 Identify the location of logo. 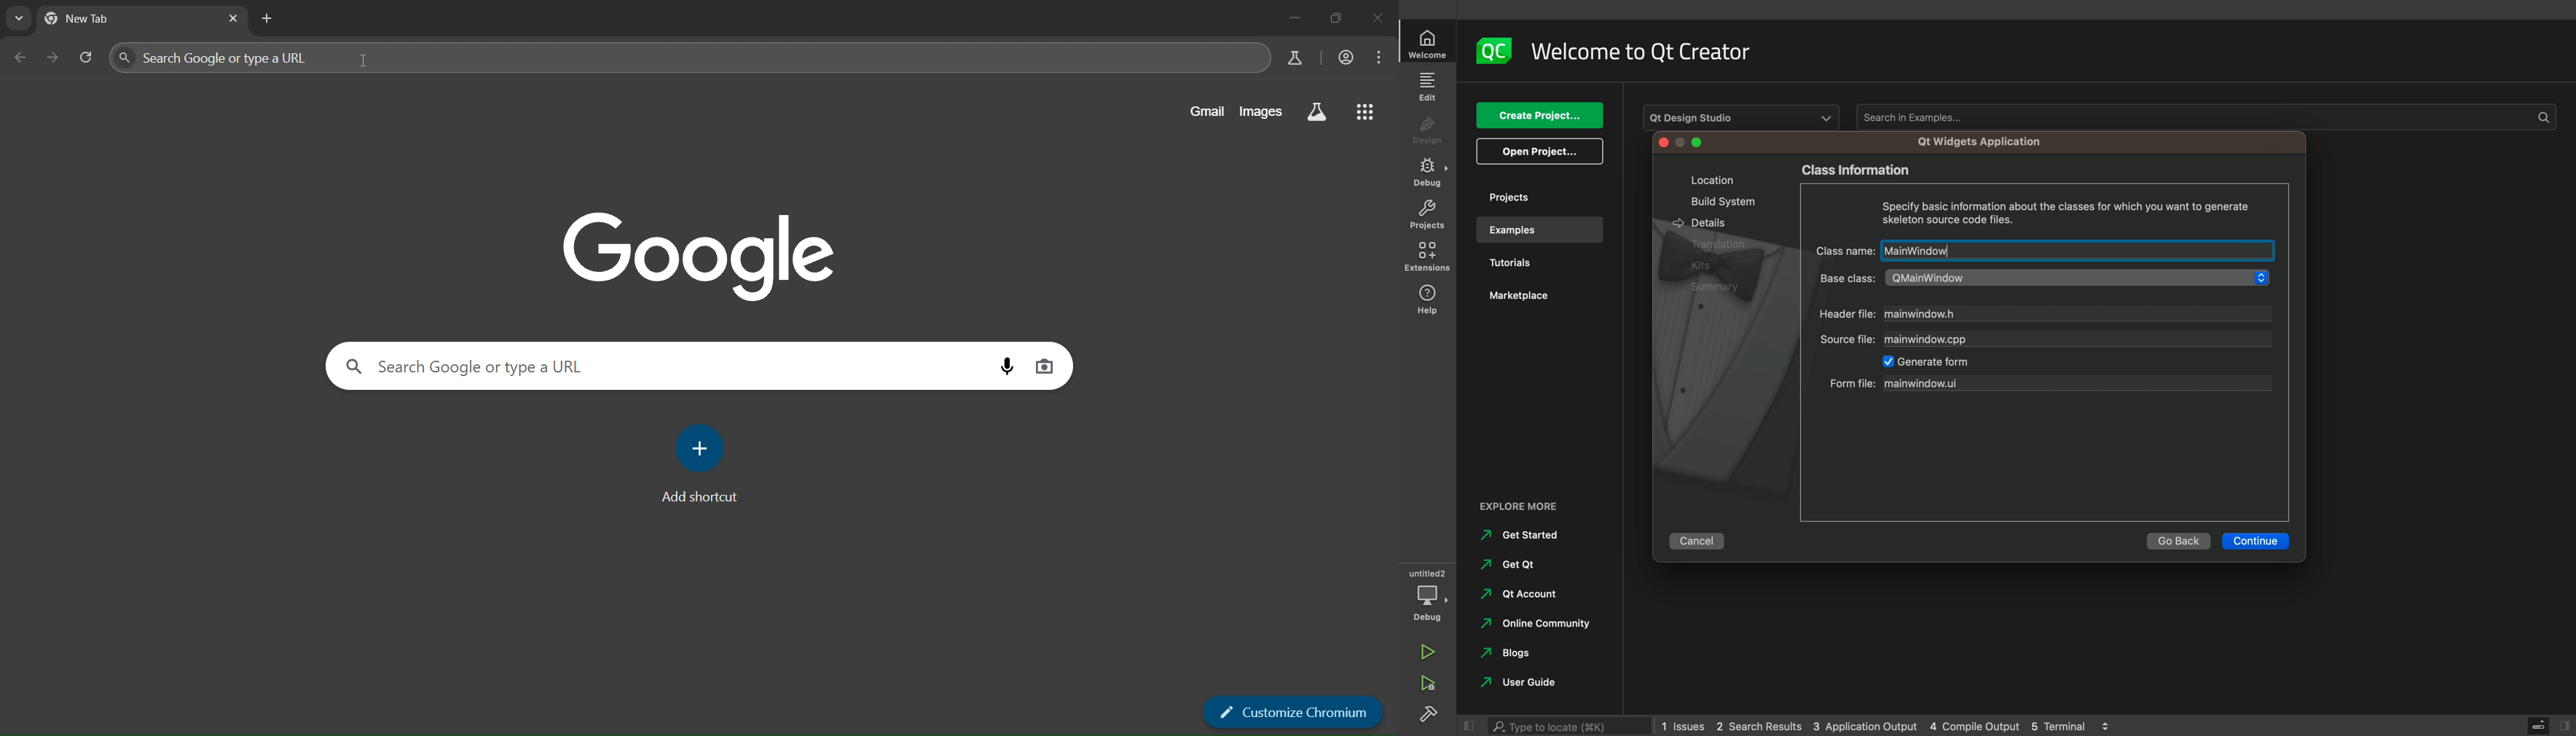
(1494, 50).